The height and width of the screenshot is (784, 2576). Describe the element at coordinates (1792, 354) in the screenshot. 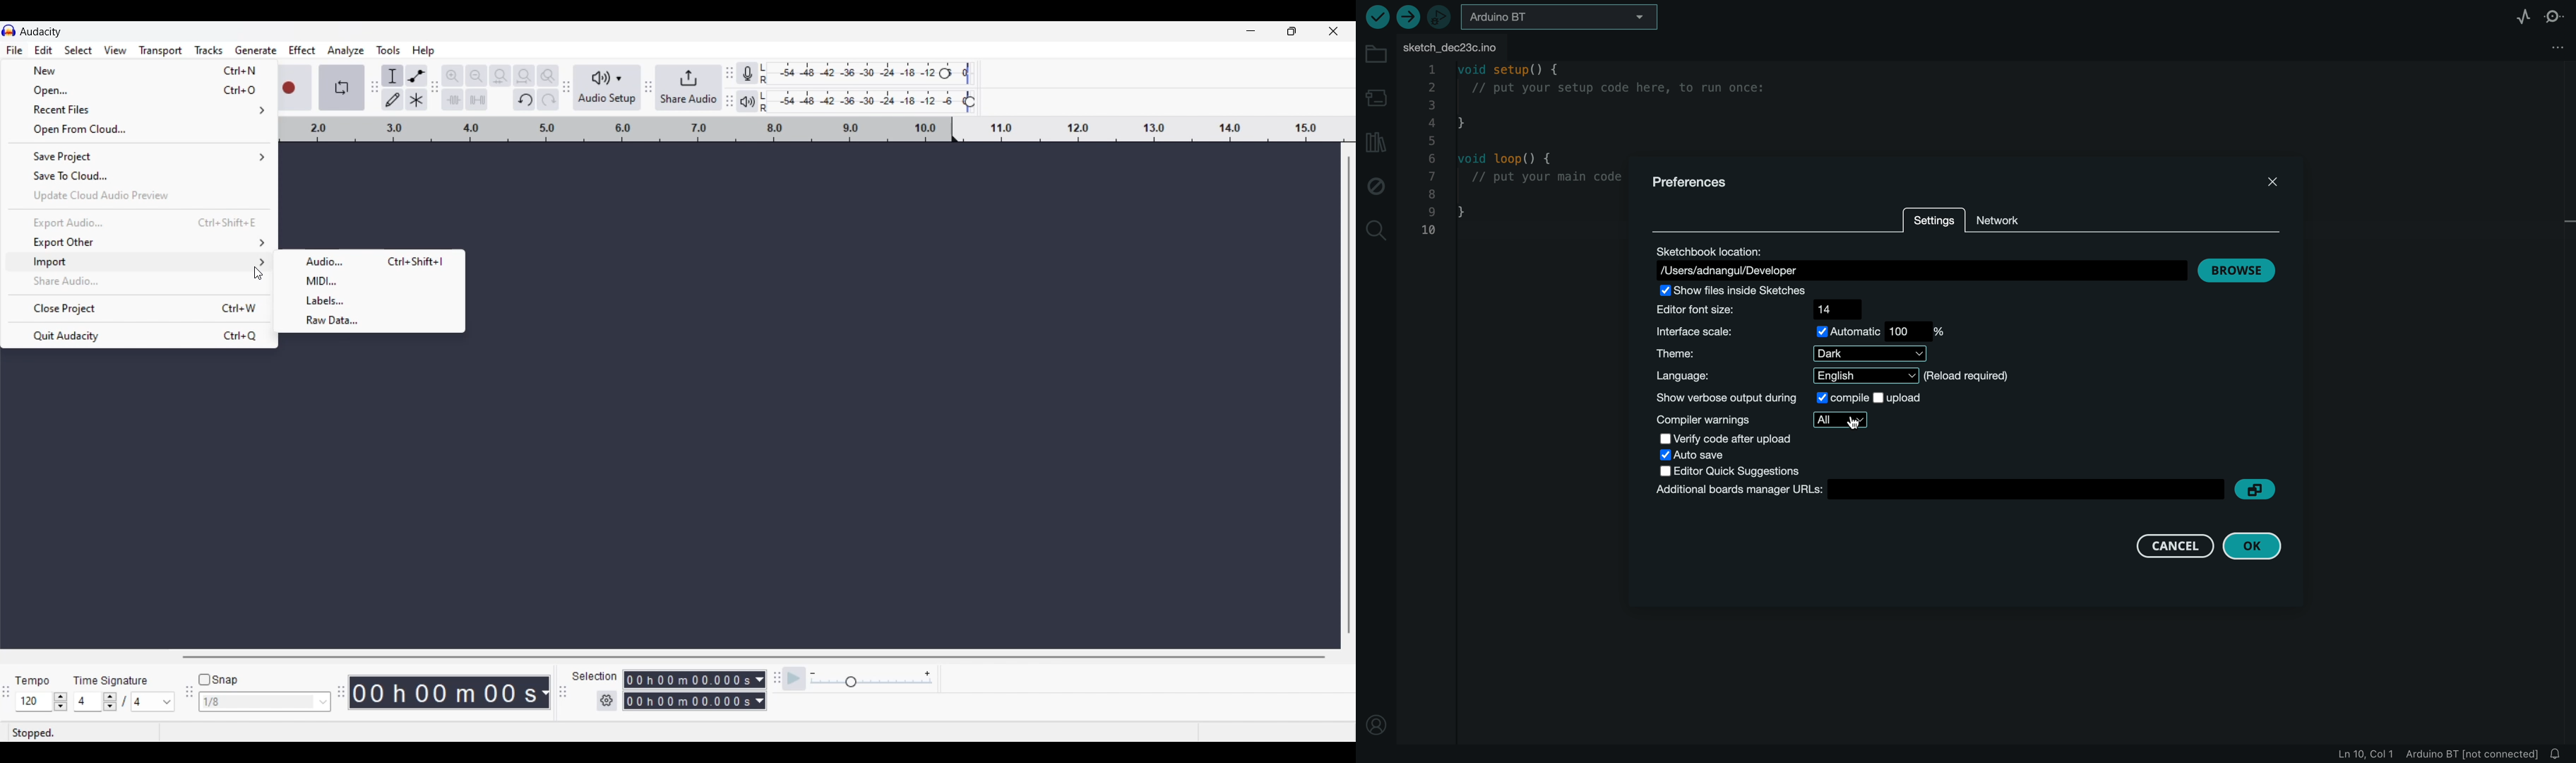

I see `theme` at that location.